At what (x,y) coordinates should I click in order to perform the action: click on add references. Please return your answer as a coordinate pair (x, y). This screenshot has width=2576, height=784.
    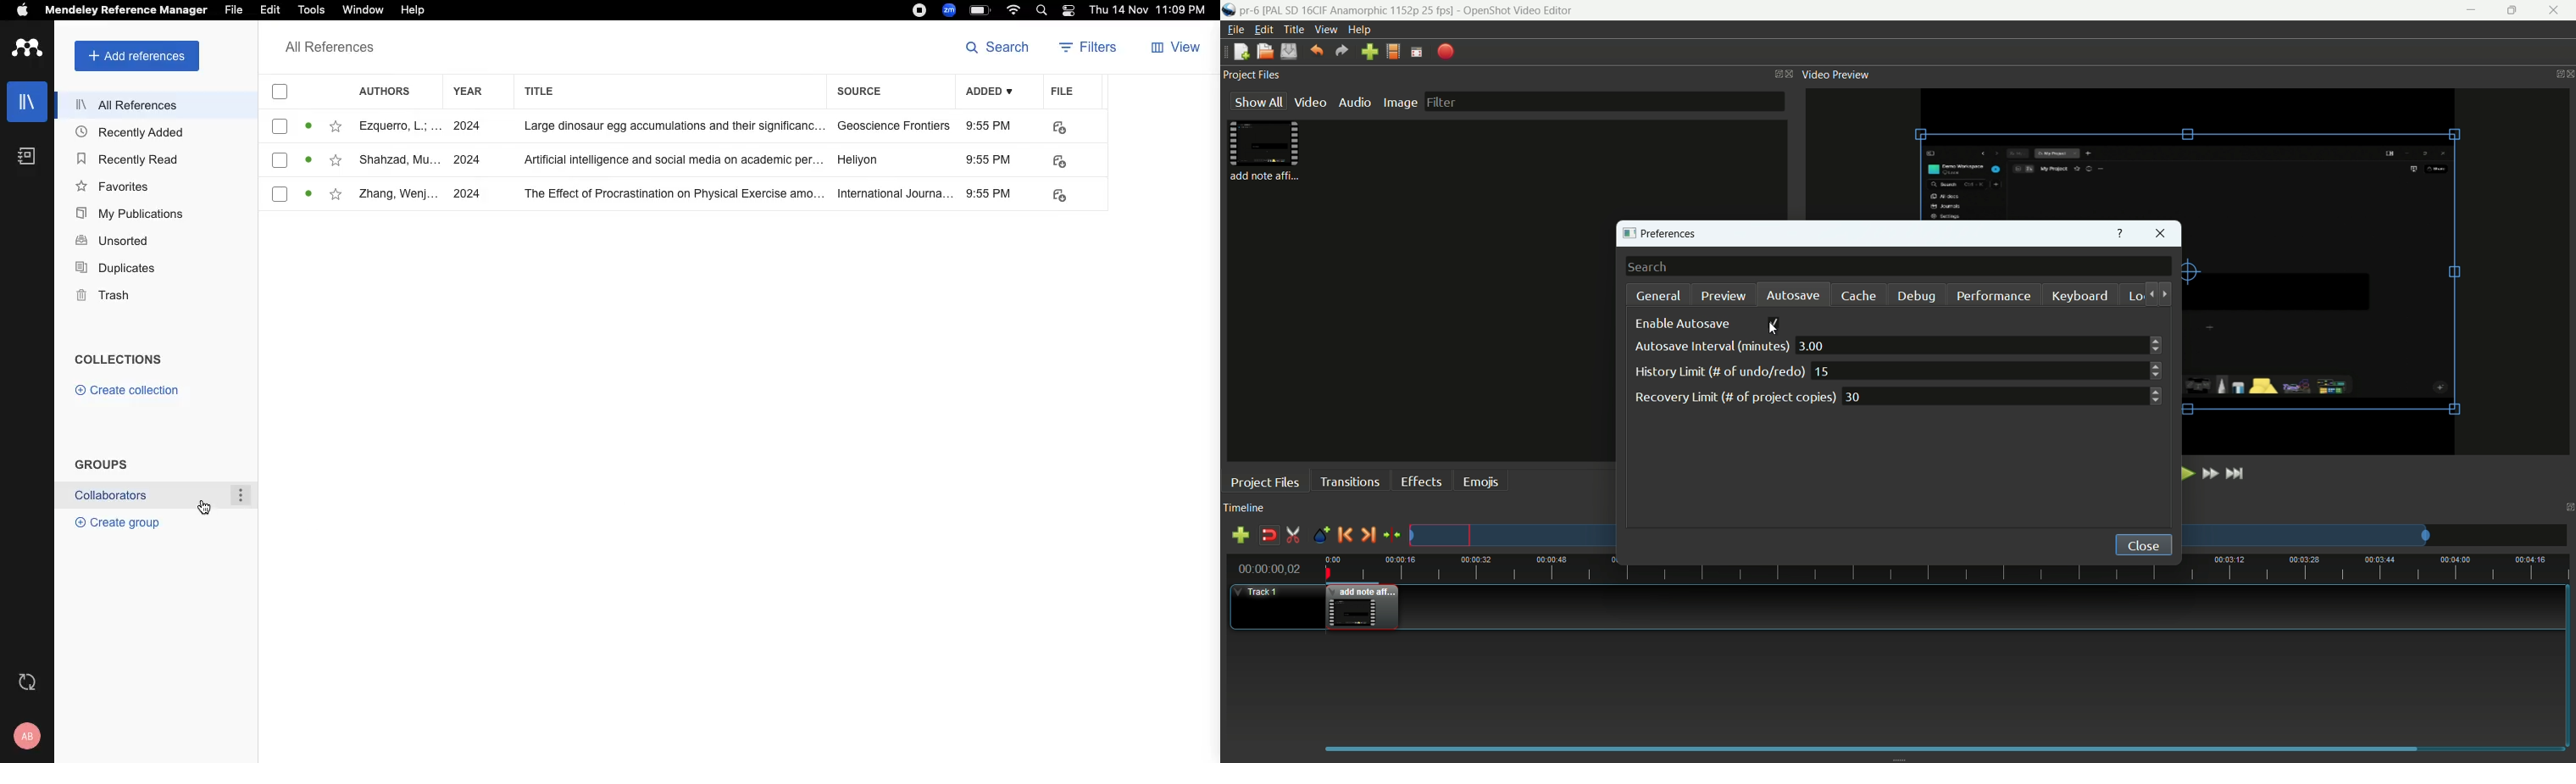
    Looking at the image, I should click on (137, 56).